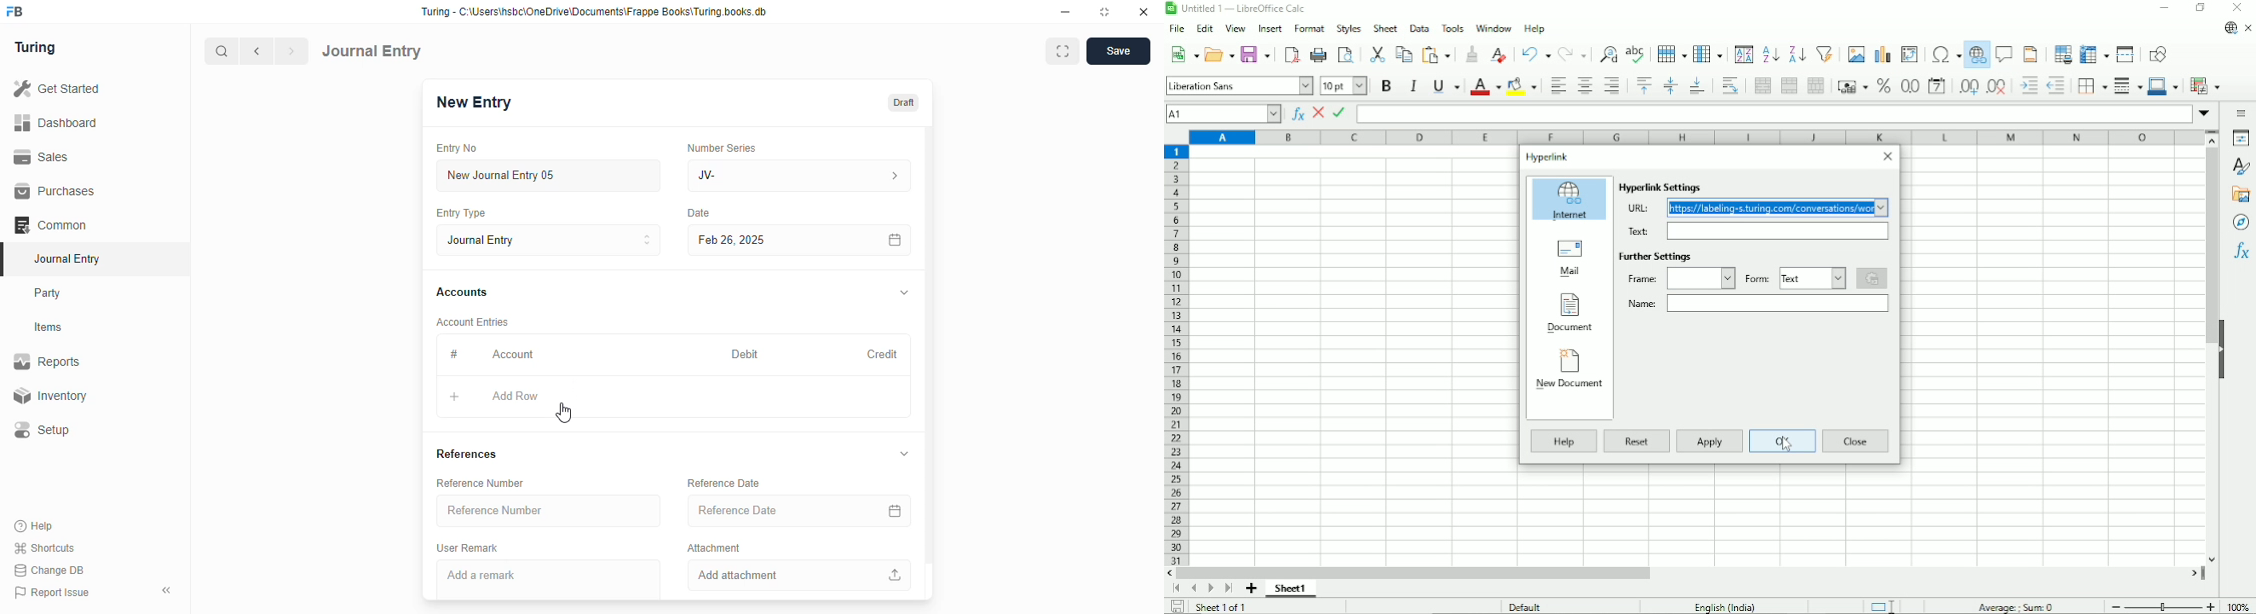  What do you see at coordinates (903, 102) in the screenshot?
I see `draft` at bounding box center [903, 102].